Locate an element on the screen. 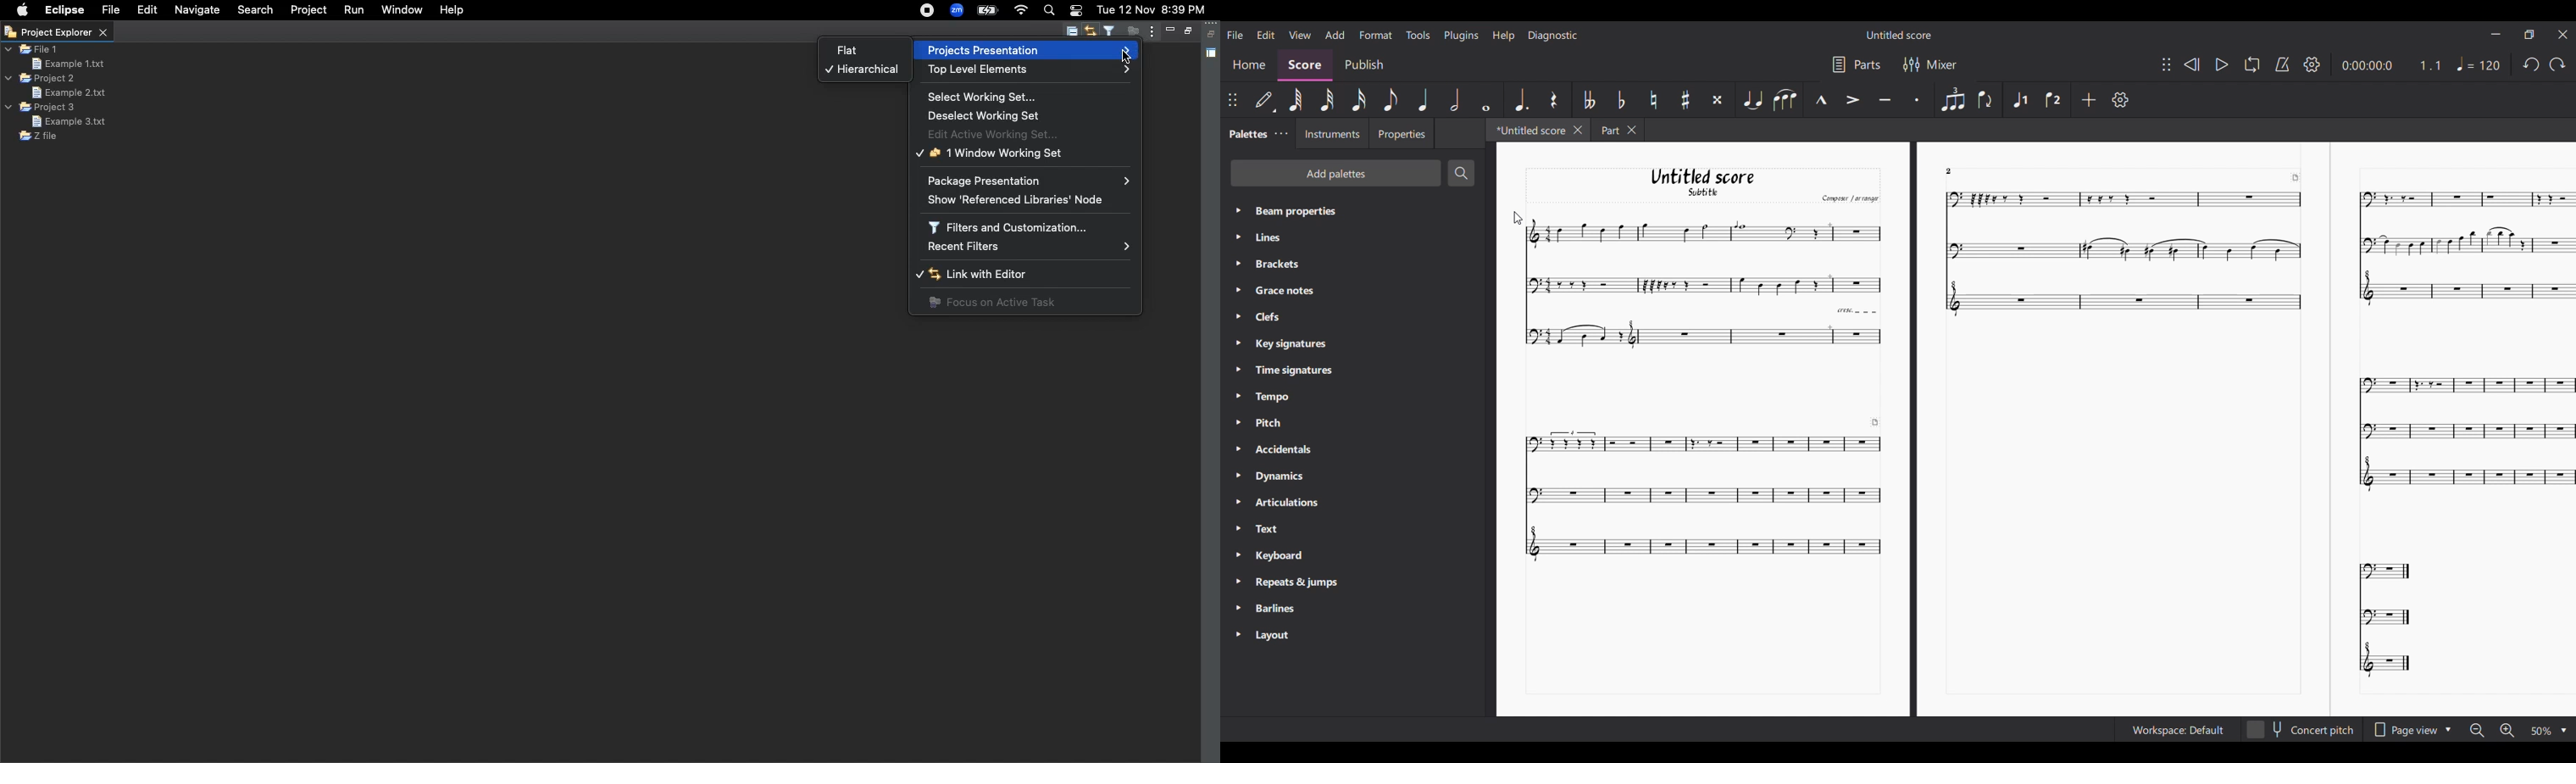 The width and height of the screenshot is (2576, 784). Add is located at coordinates (1335, 35).